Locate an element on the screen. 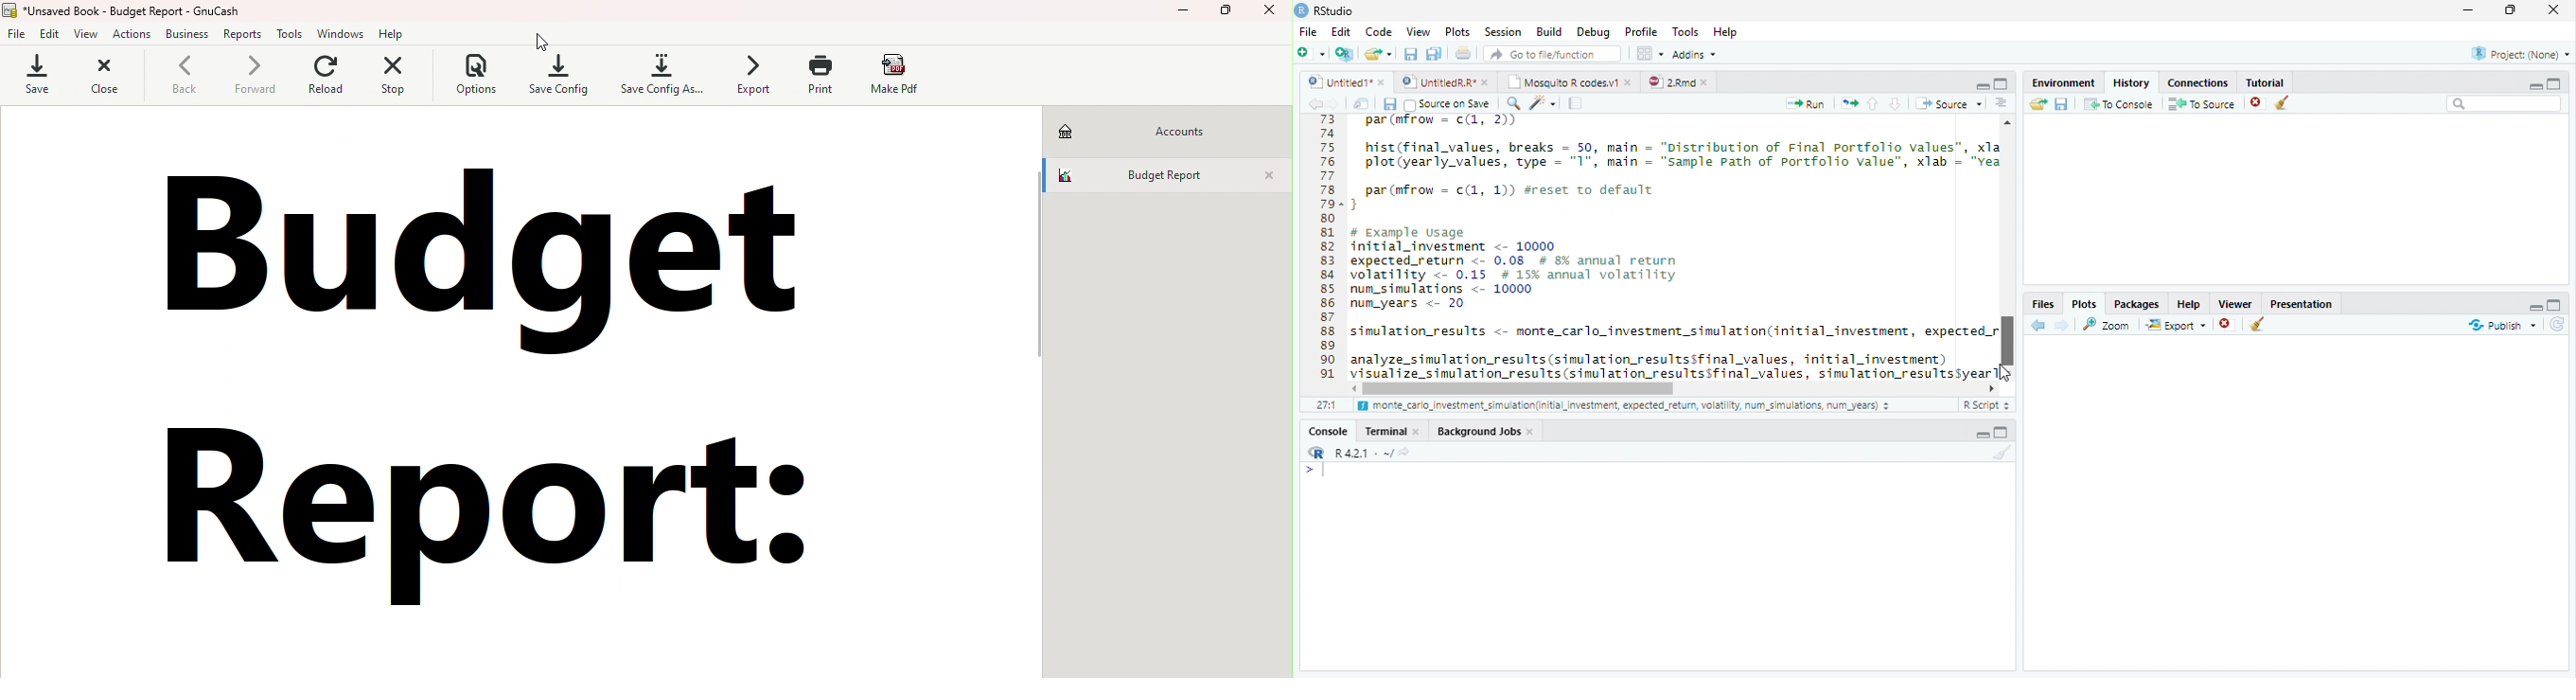 The height and width of the screenshot is (700, 2576). Remove selected is located at coordinates (2229, 325).